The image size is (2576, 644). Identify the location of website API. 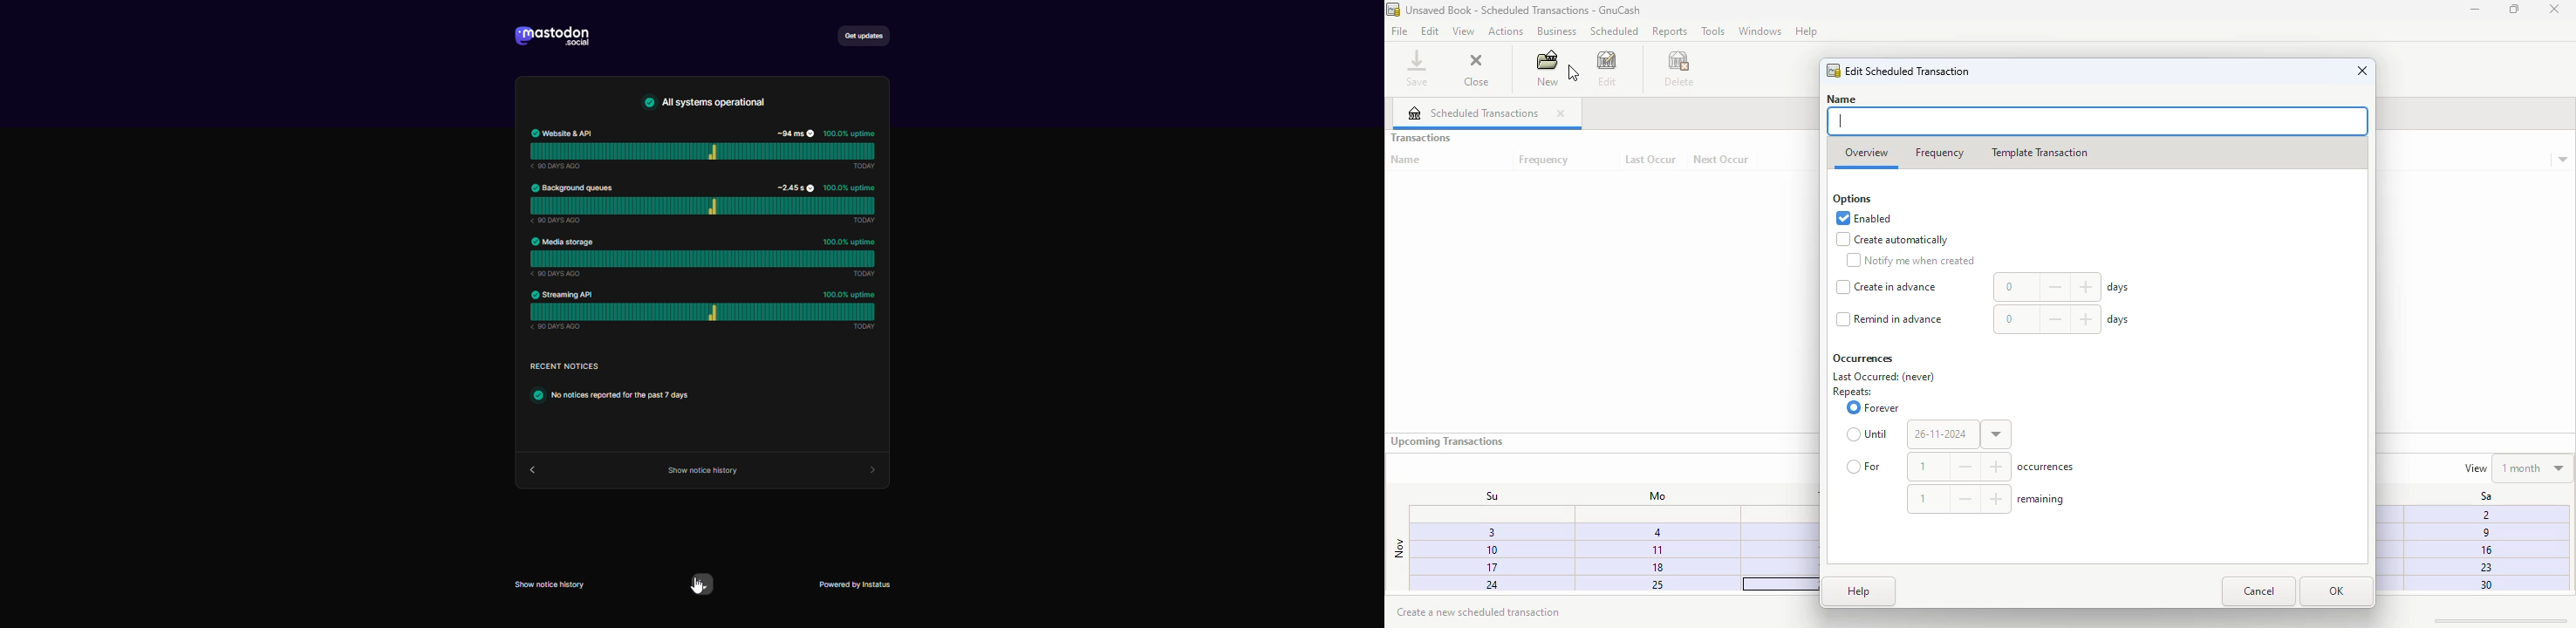
(704, 146).